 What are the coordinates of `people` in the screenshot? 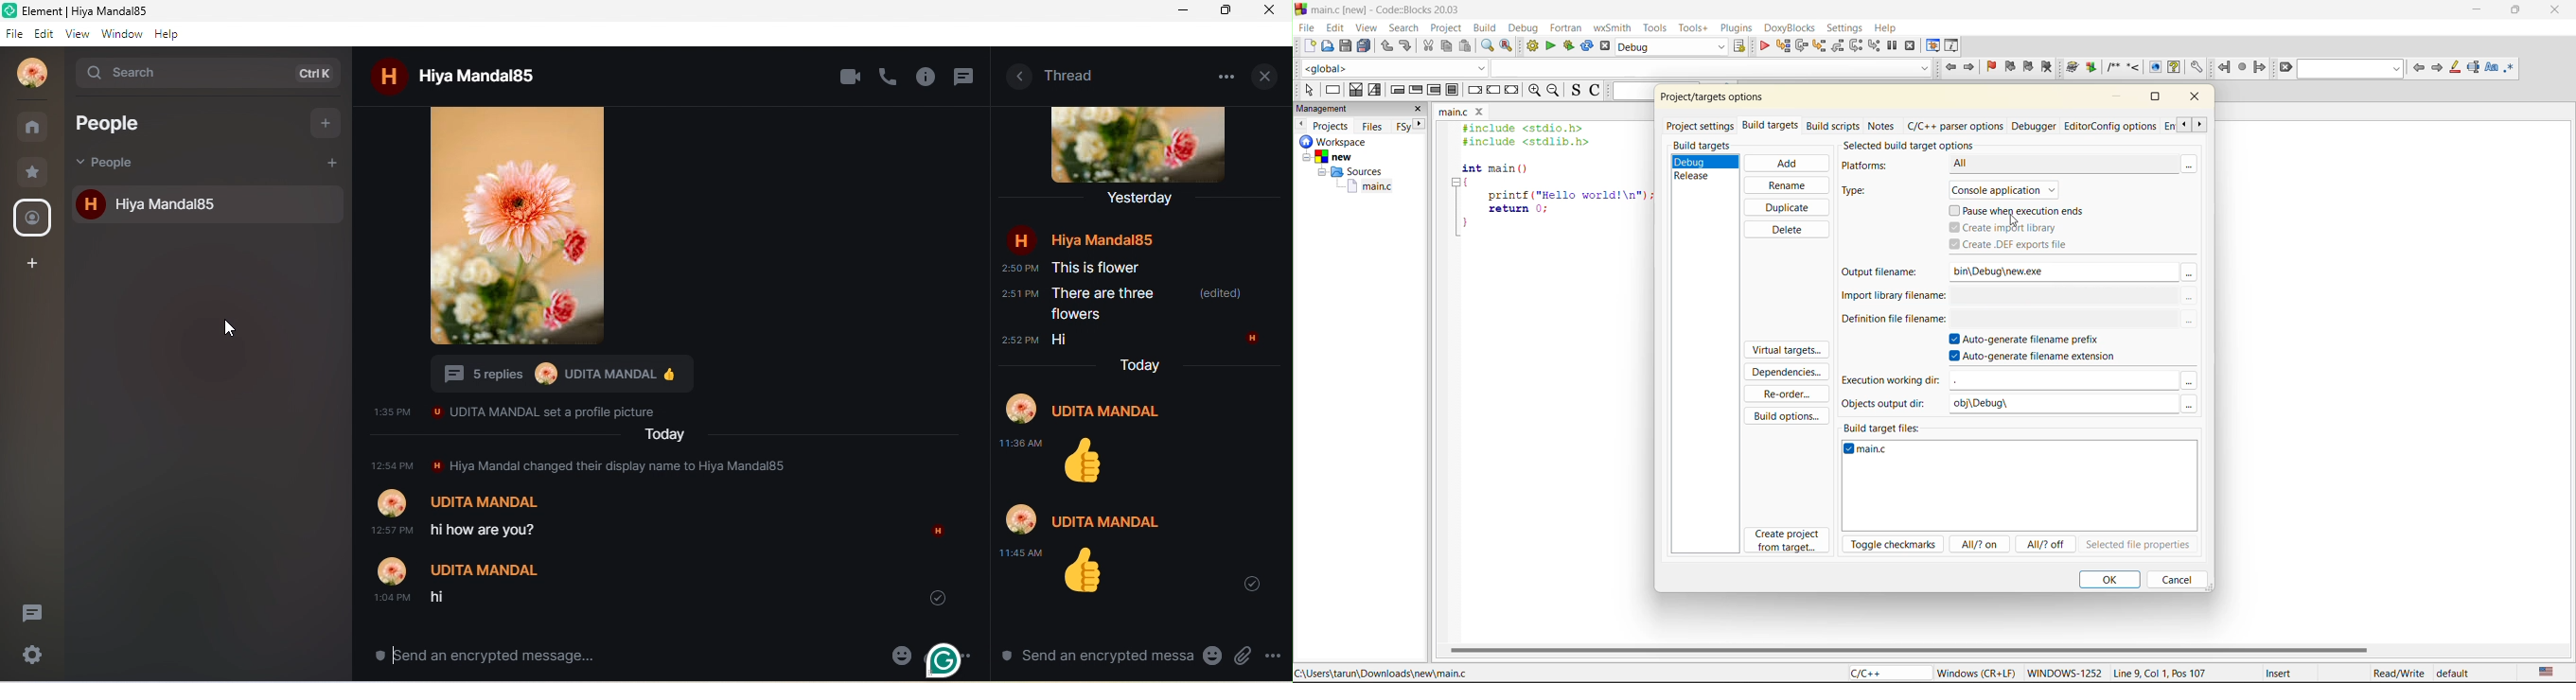 It's located at (115, 164).